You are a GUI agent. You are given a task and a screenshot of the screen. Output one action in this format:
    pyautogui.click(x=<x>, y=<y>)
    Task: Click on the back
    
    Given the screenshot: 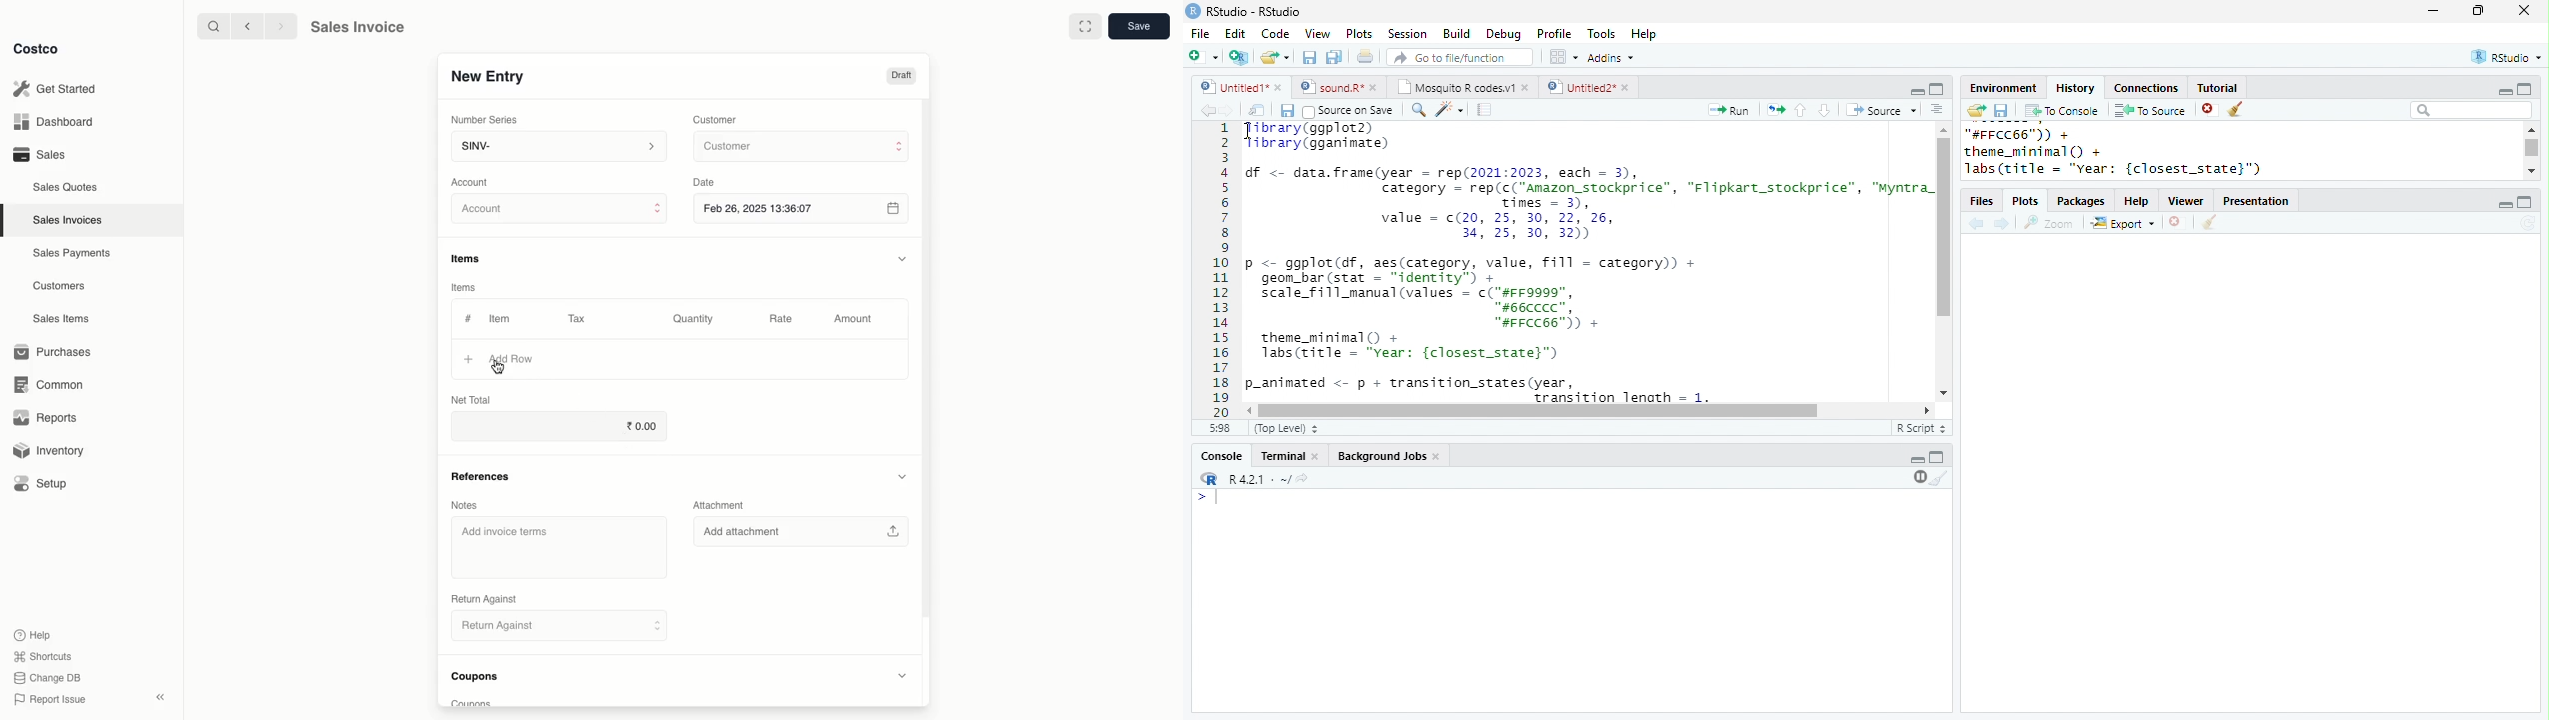 What is the action you would take?
    pyautogui.click(x=1976, y=223)
    